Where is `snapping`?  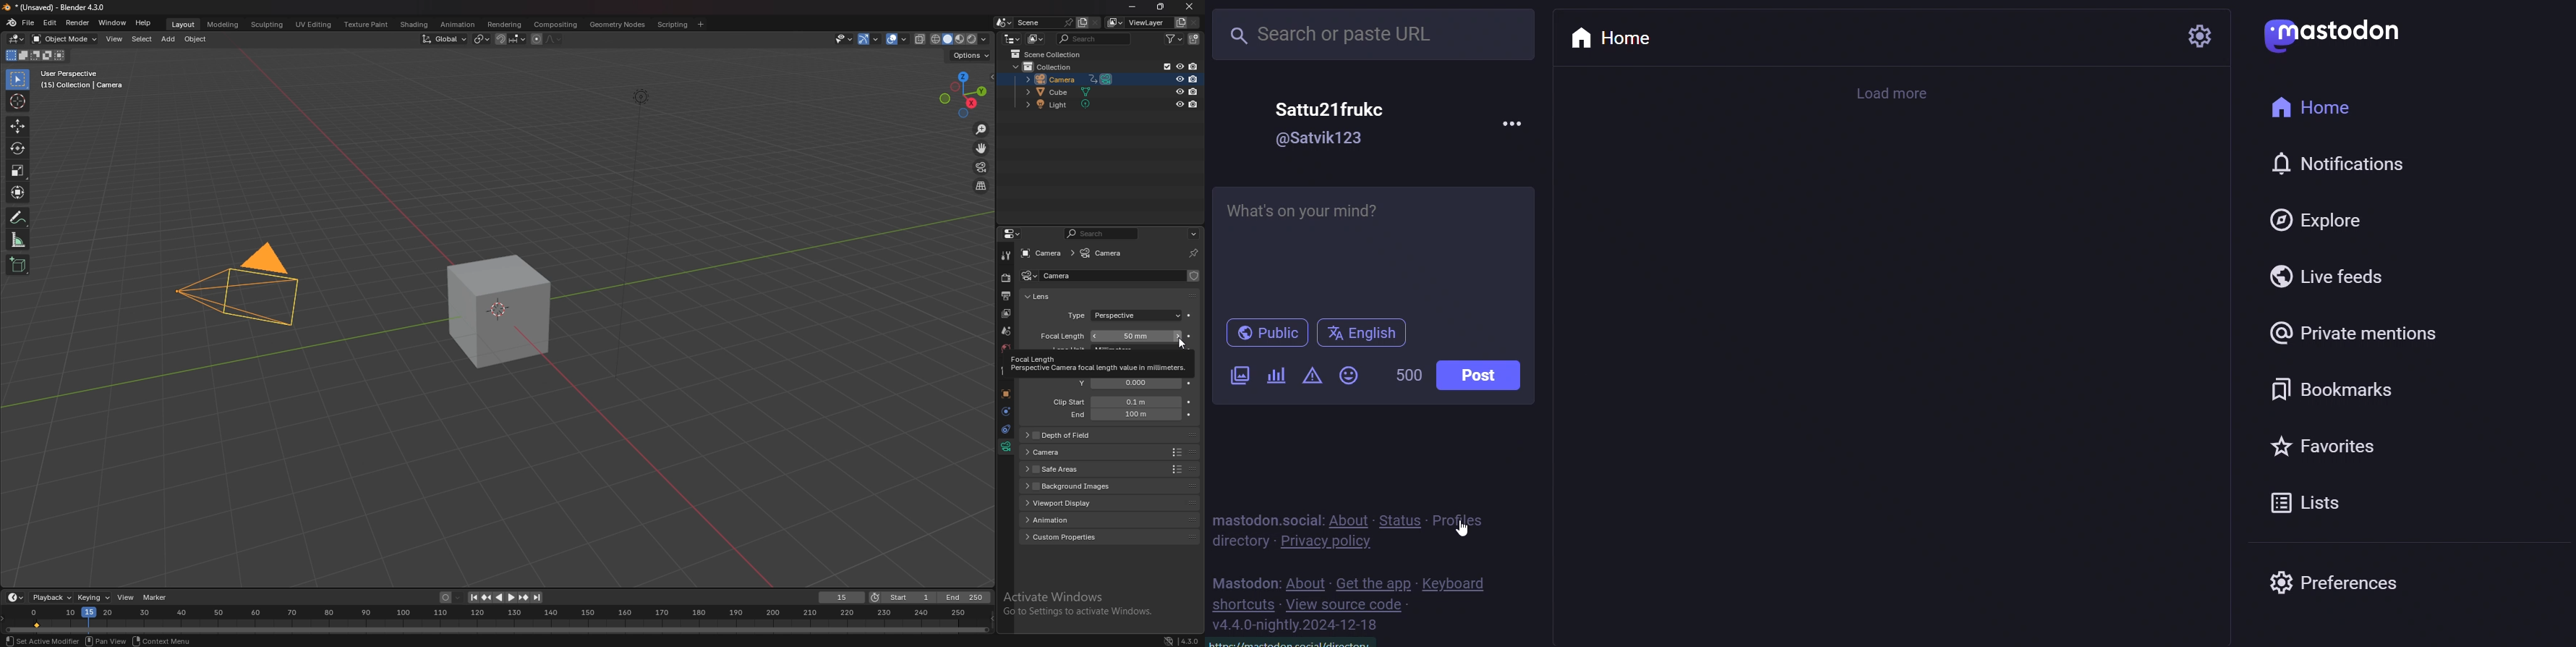 snapping is located at coordinates (510, 38).